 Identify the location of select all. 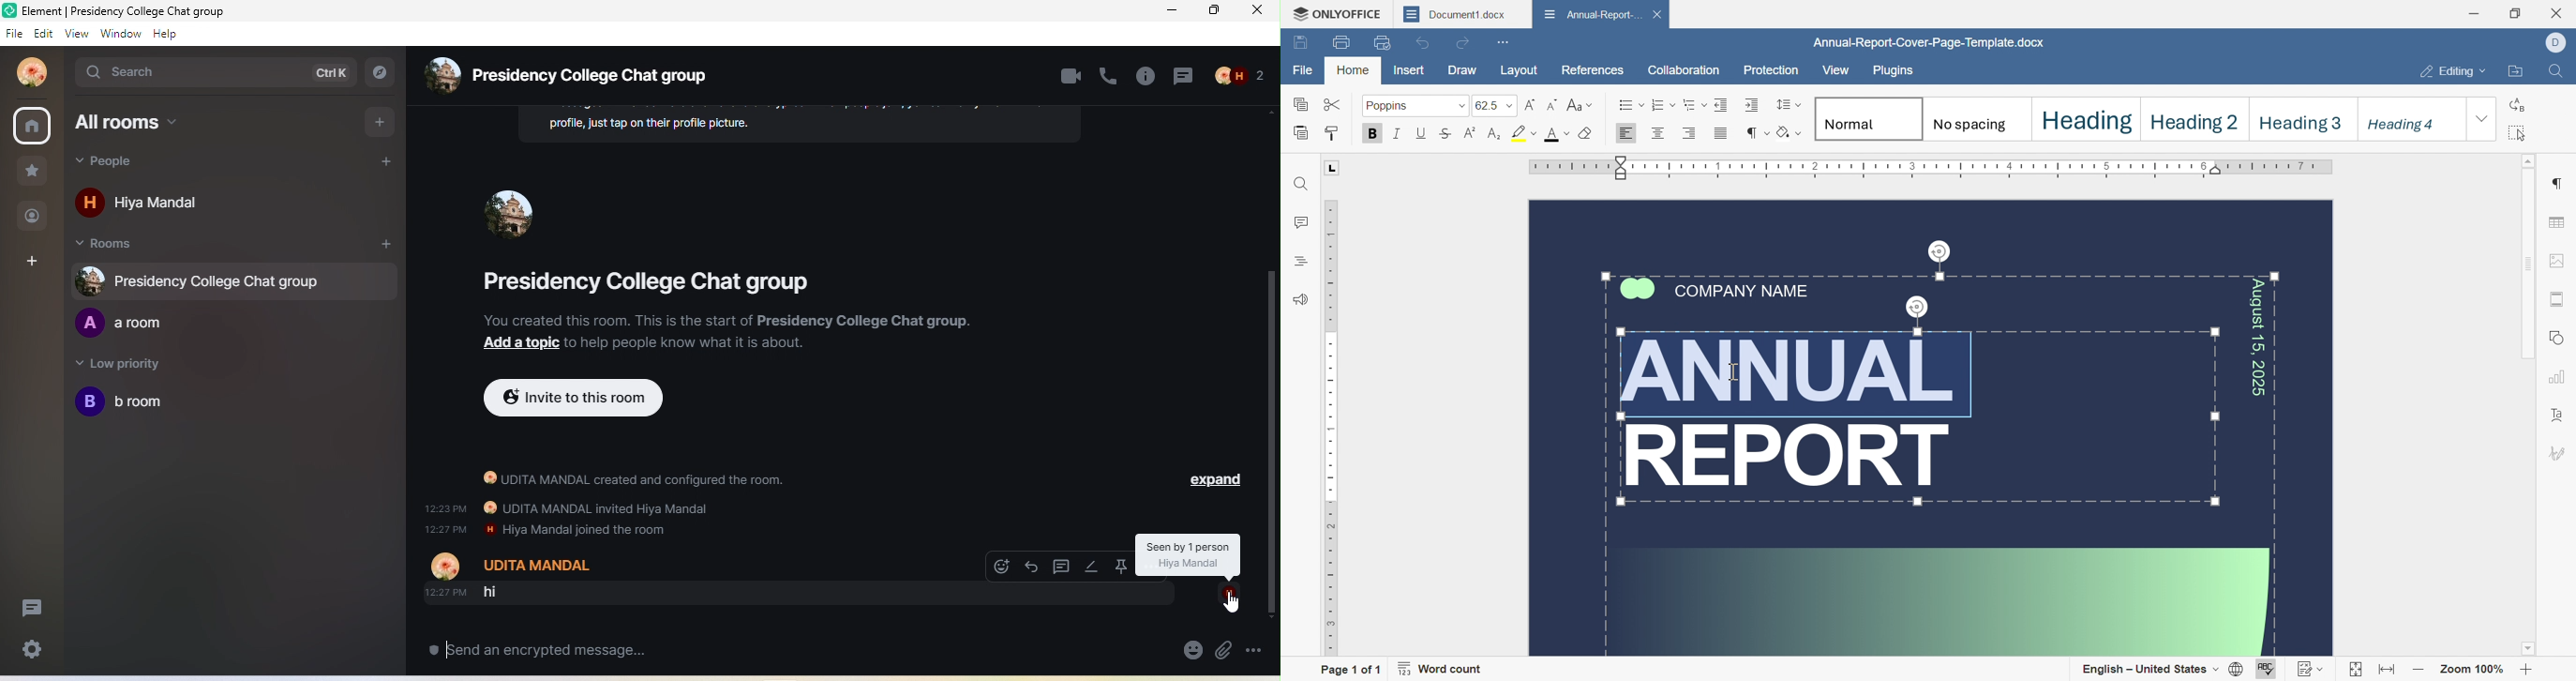
(2517, 134).